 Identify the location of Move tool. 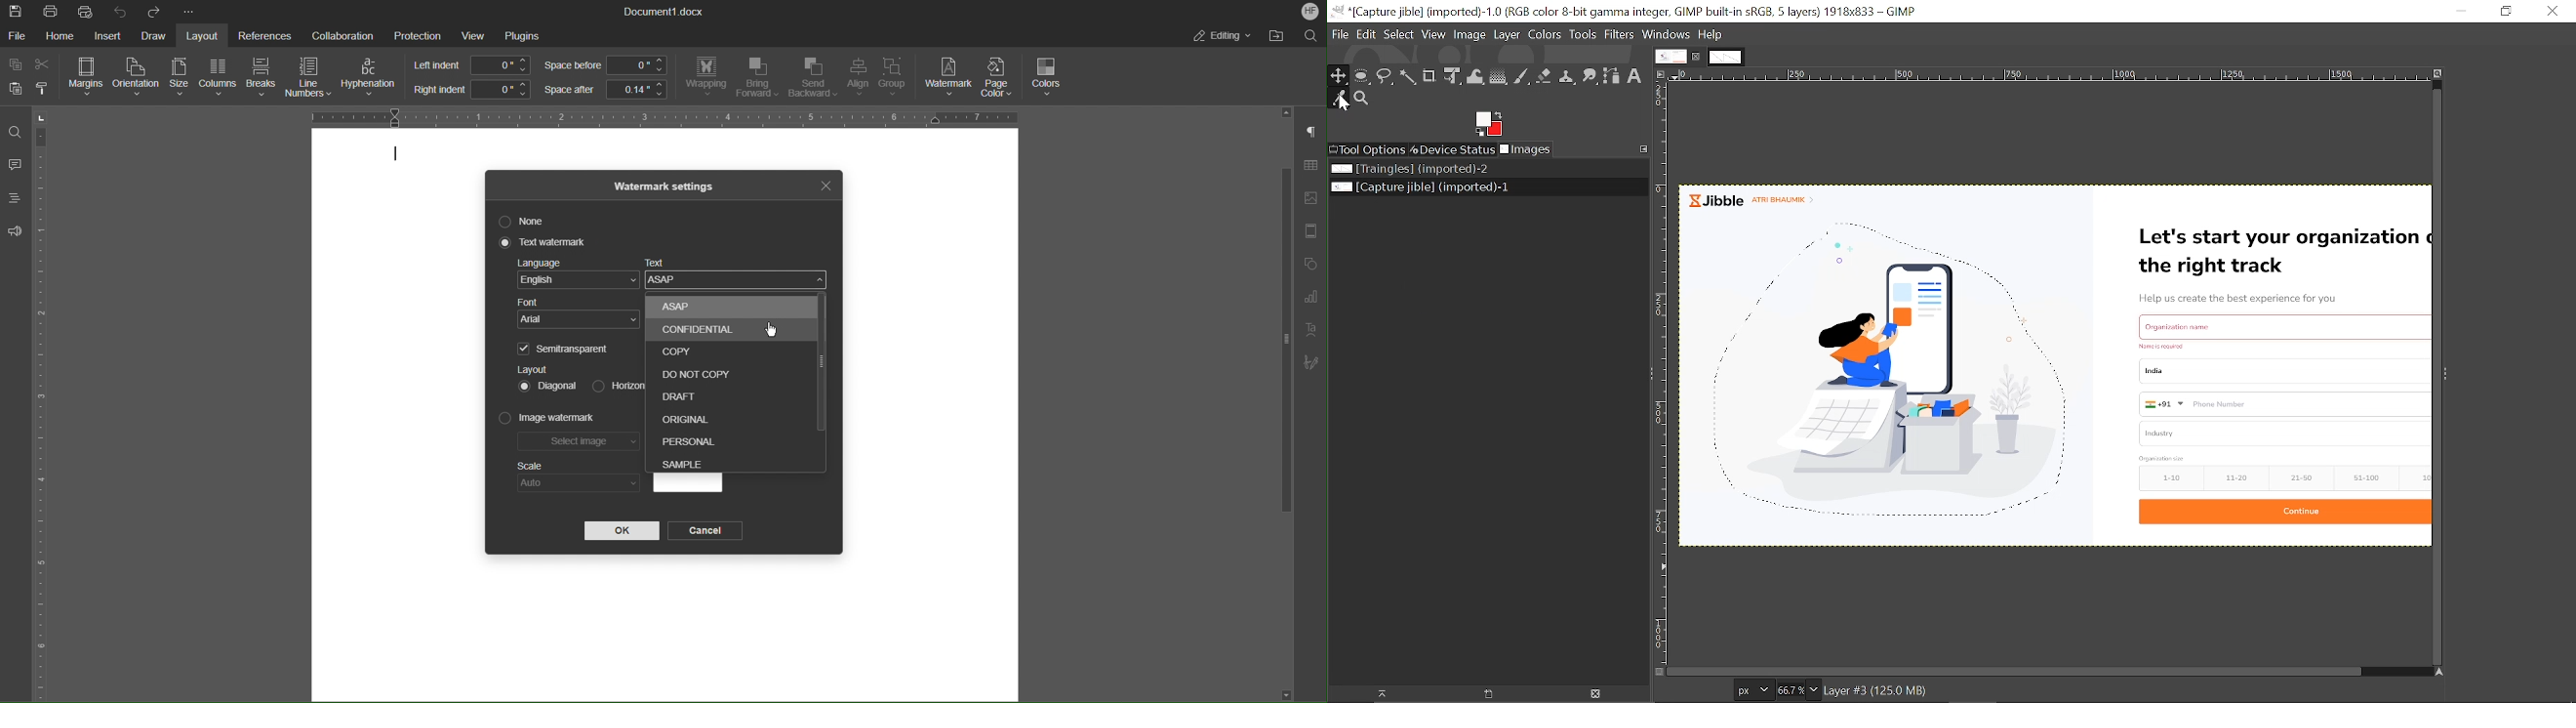
(1340, 77).